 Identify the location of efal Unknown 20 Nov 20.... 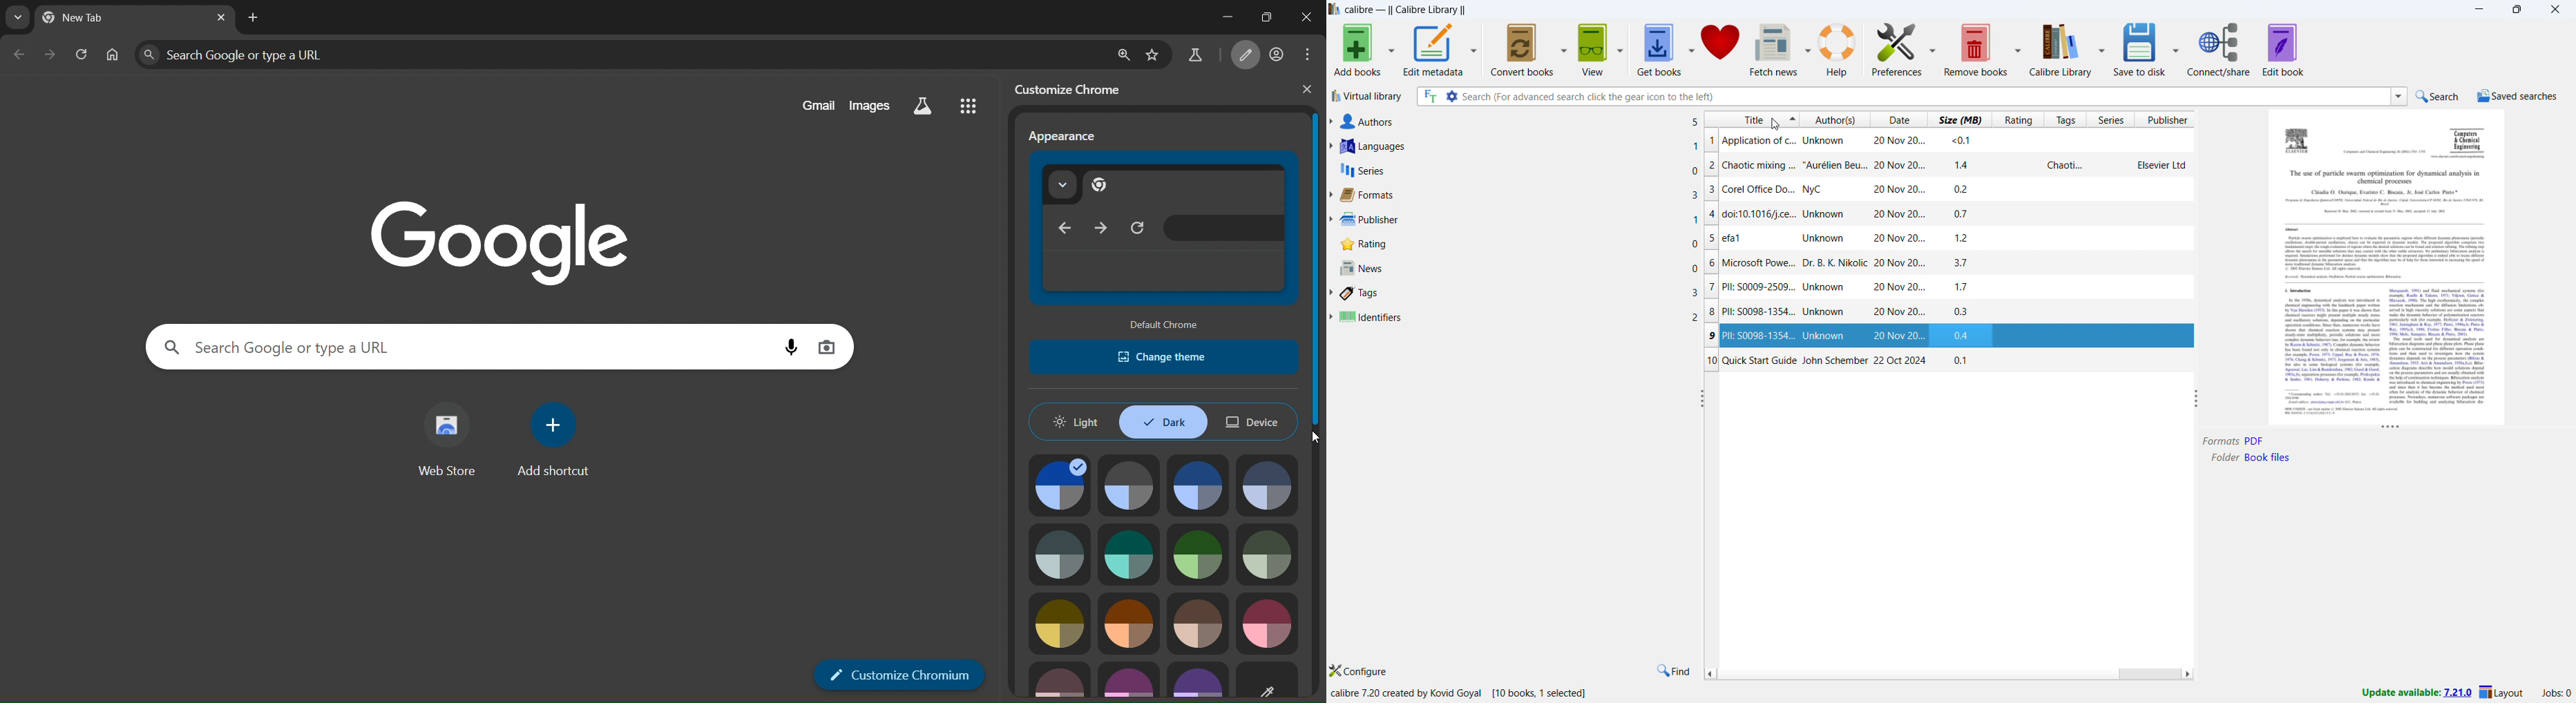
(1827, 240).